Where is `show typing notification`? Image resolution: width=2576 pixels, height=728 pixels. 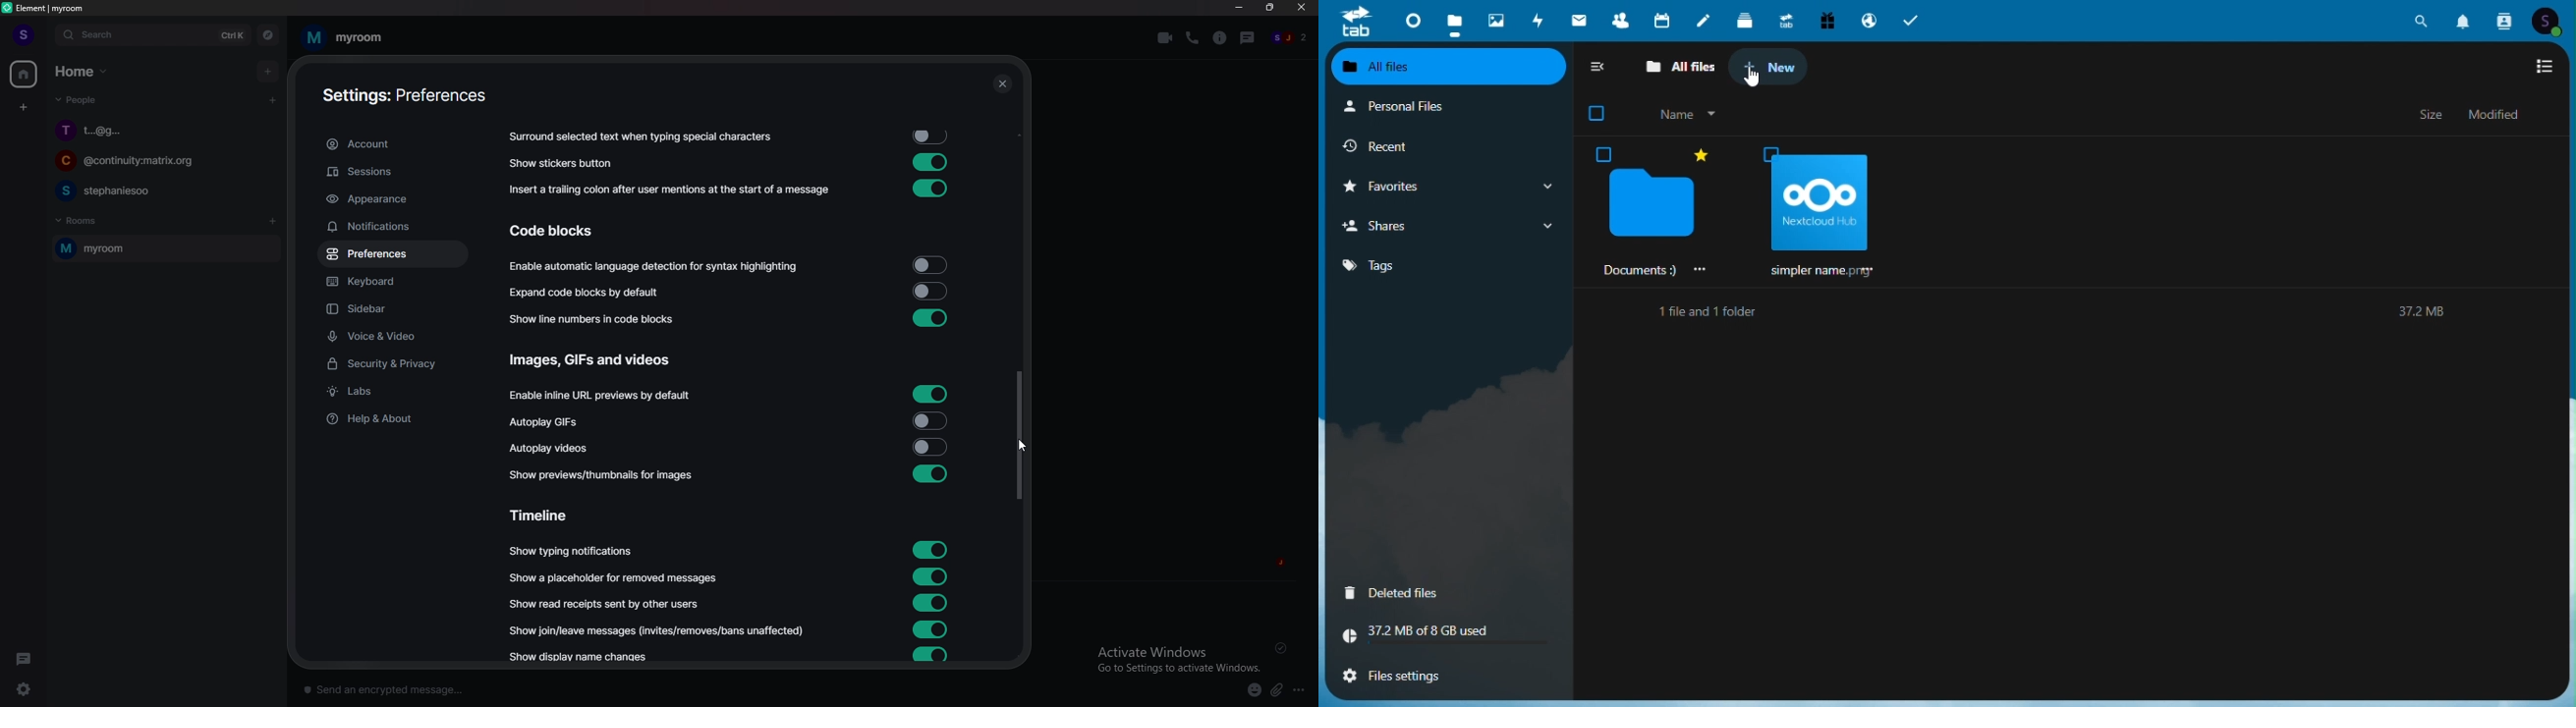 show typing notification is located at coordinates (572, 551).